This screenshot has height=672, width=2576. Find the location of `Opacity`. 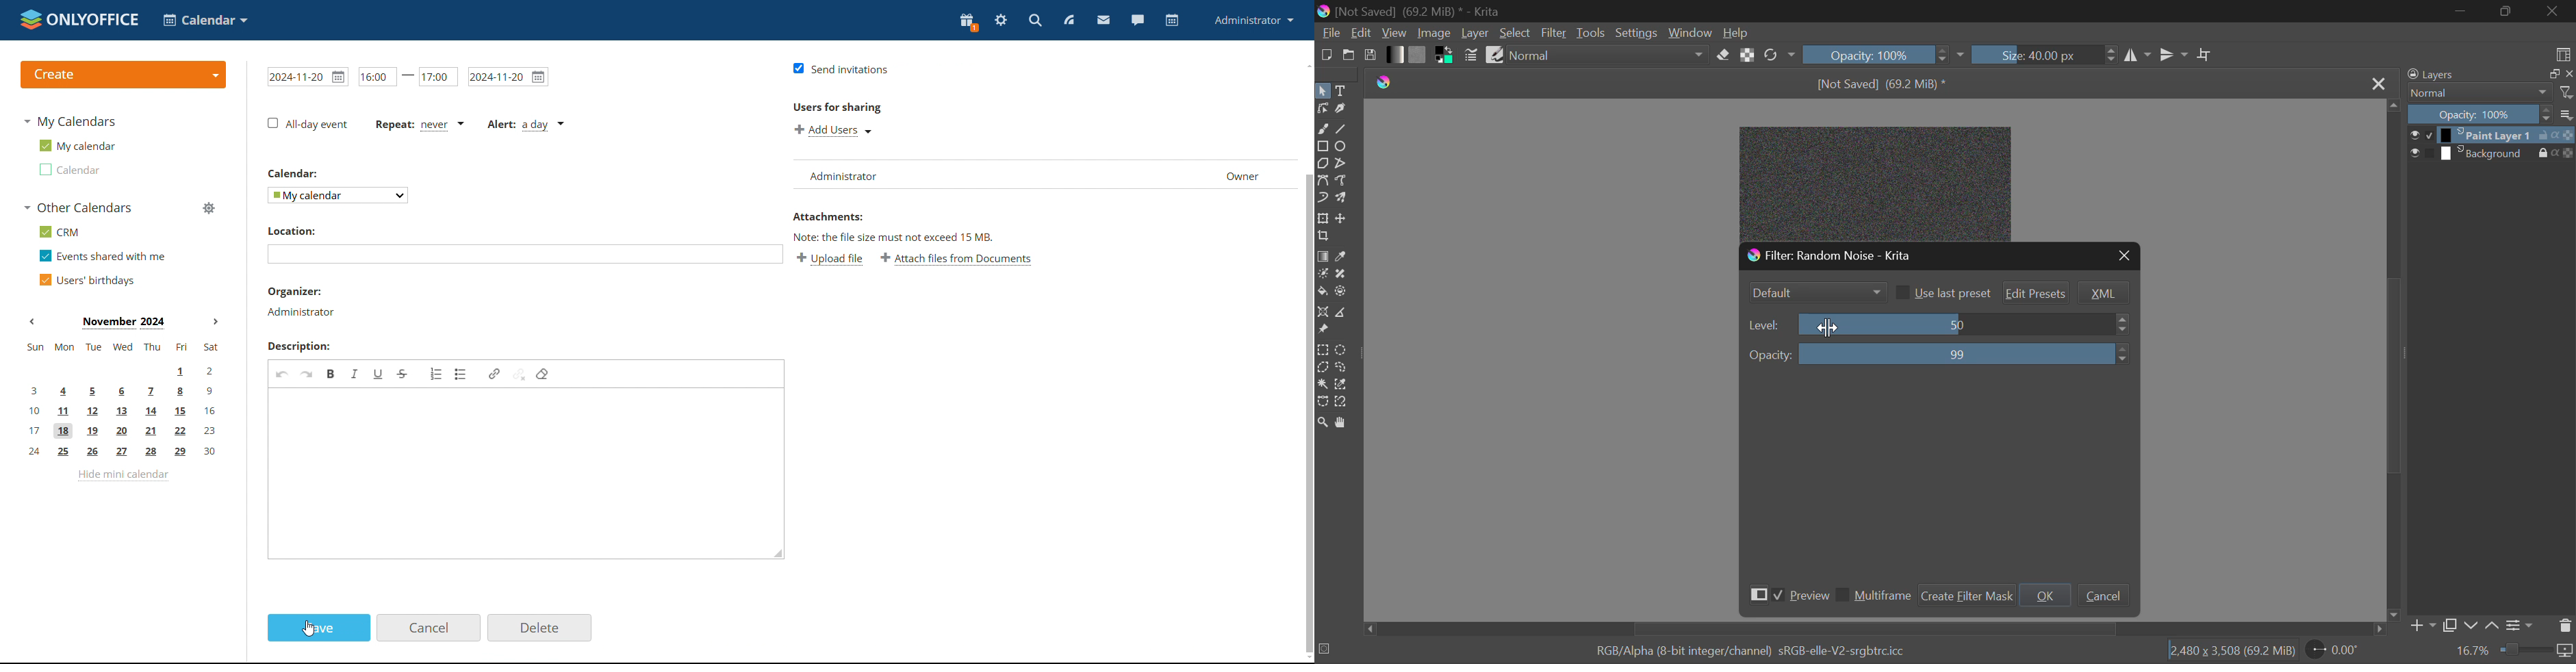

Opacity is located at coordinates (1884, 53).